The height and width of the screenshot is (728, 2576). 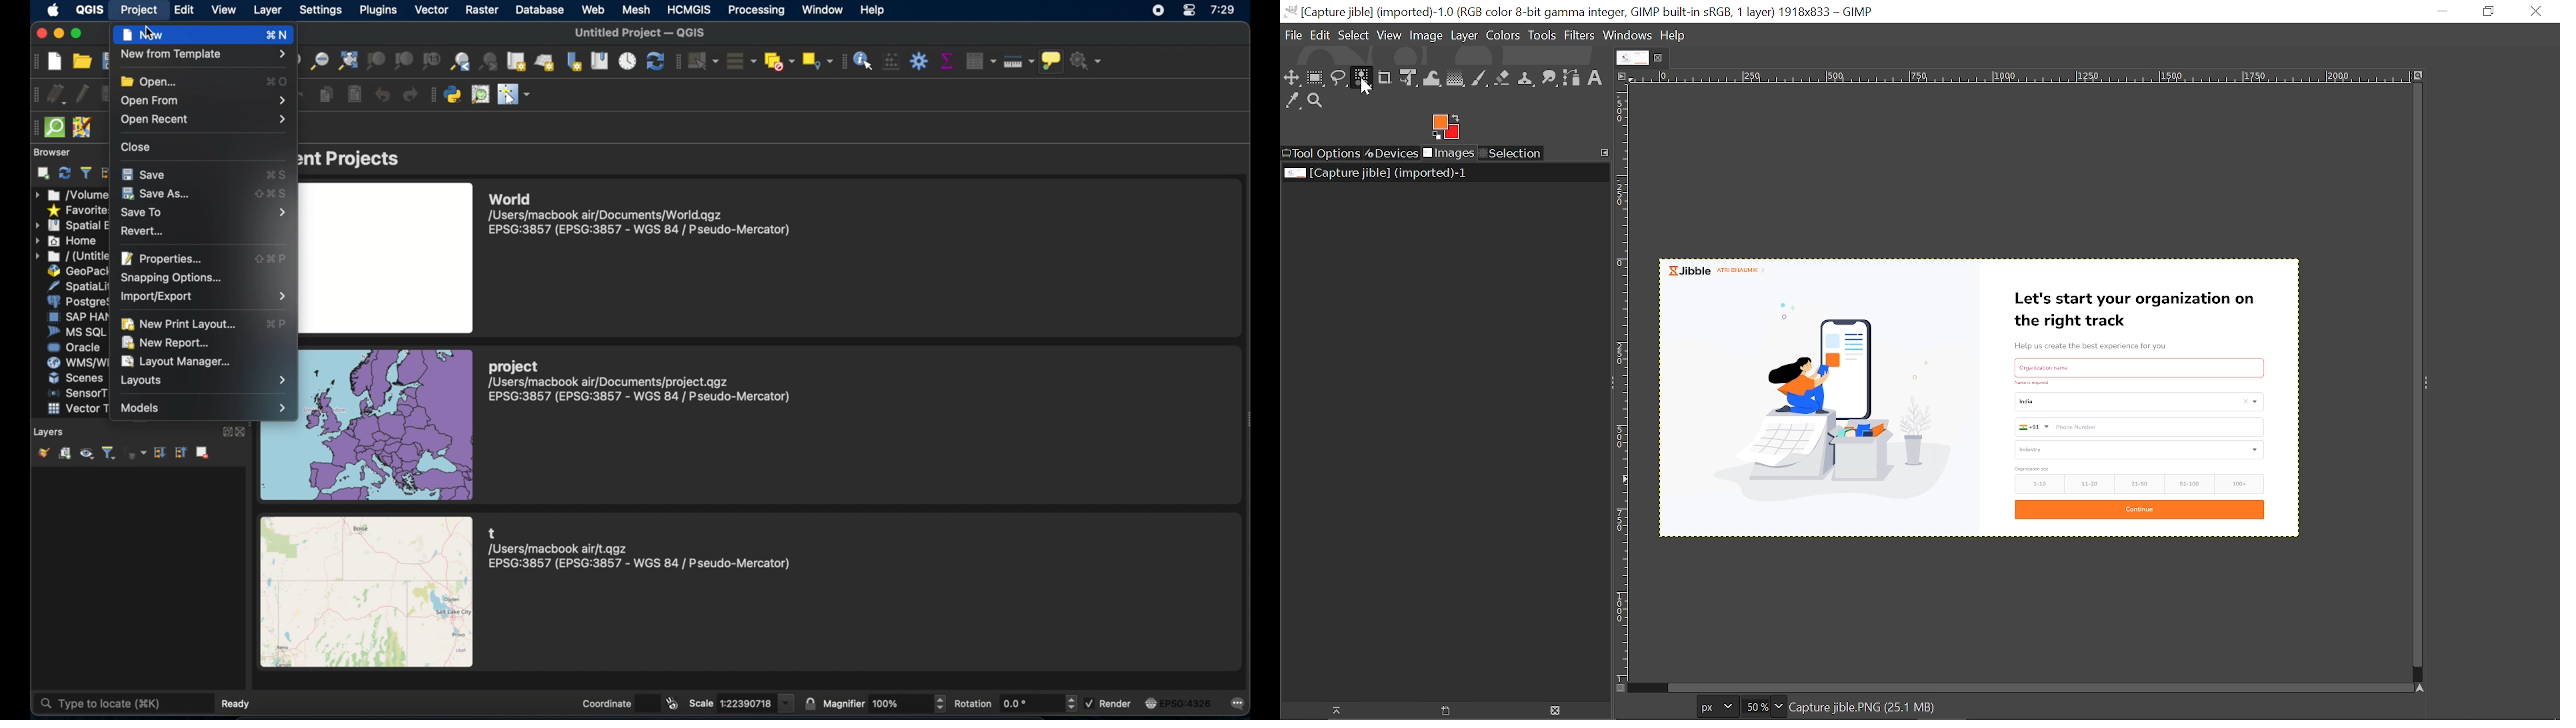 I want to click on icon, so click(x=54, y=285).